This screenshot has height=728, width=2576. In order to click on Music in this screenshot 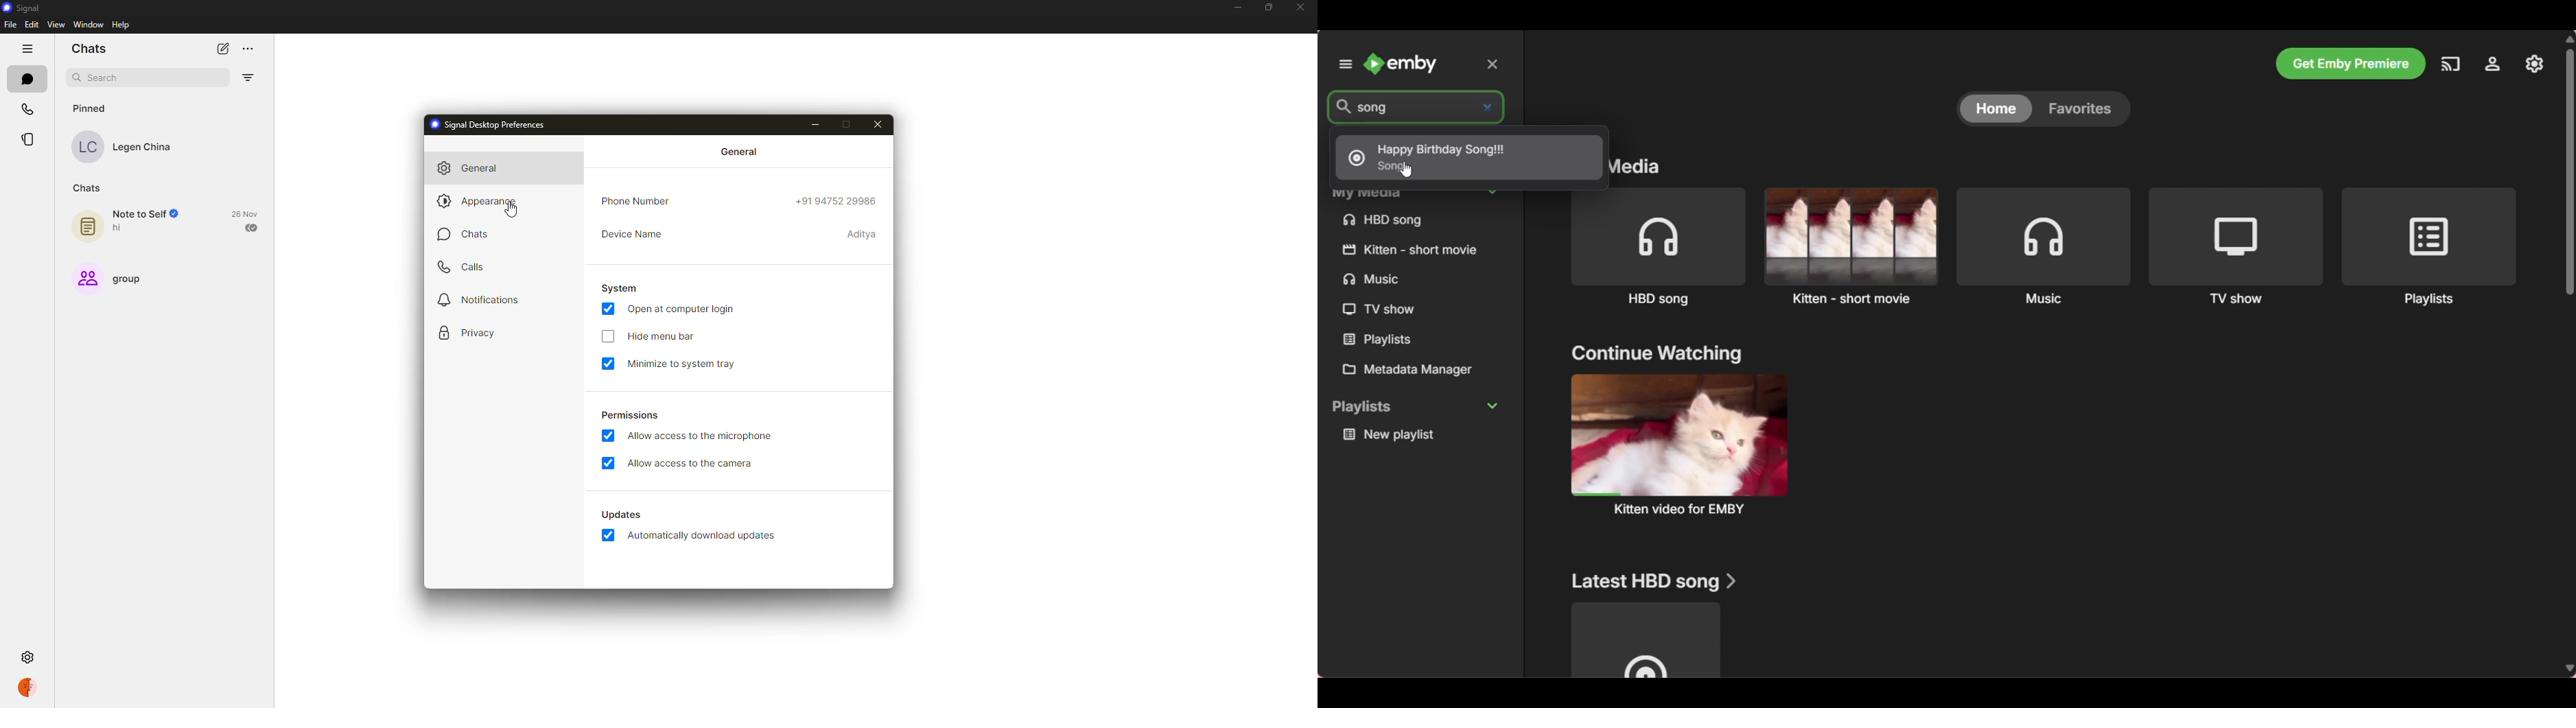, I will do `click(2045, 246)`.